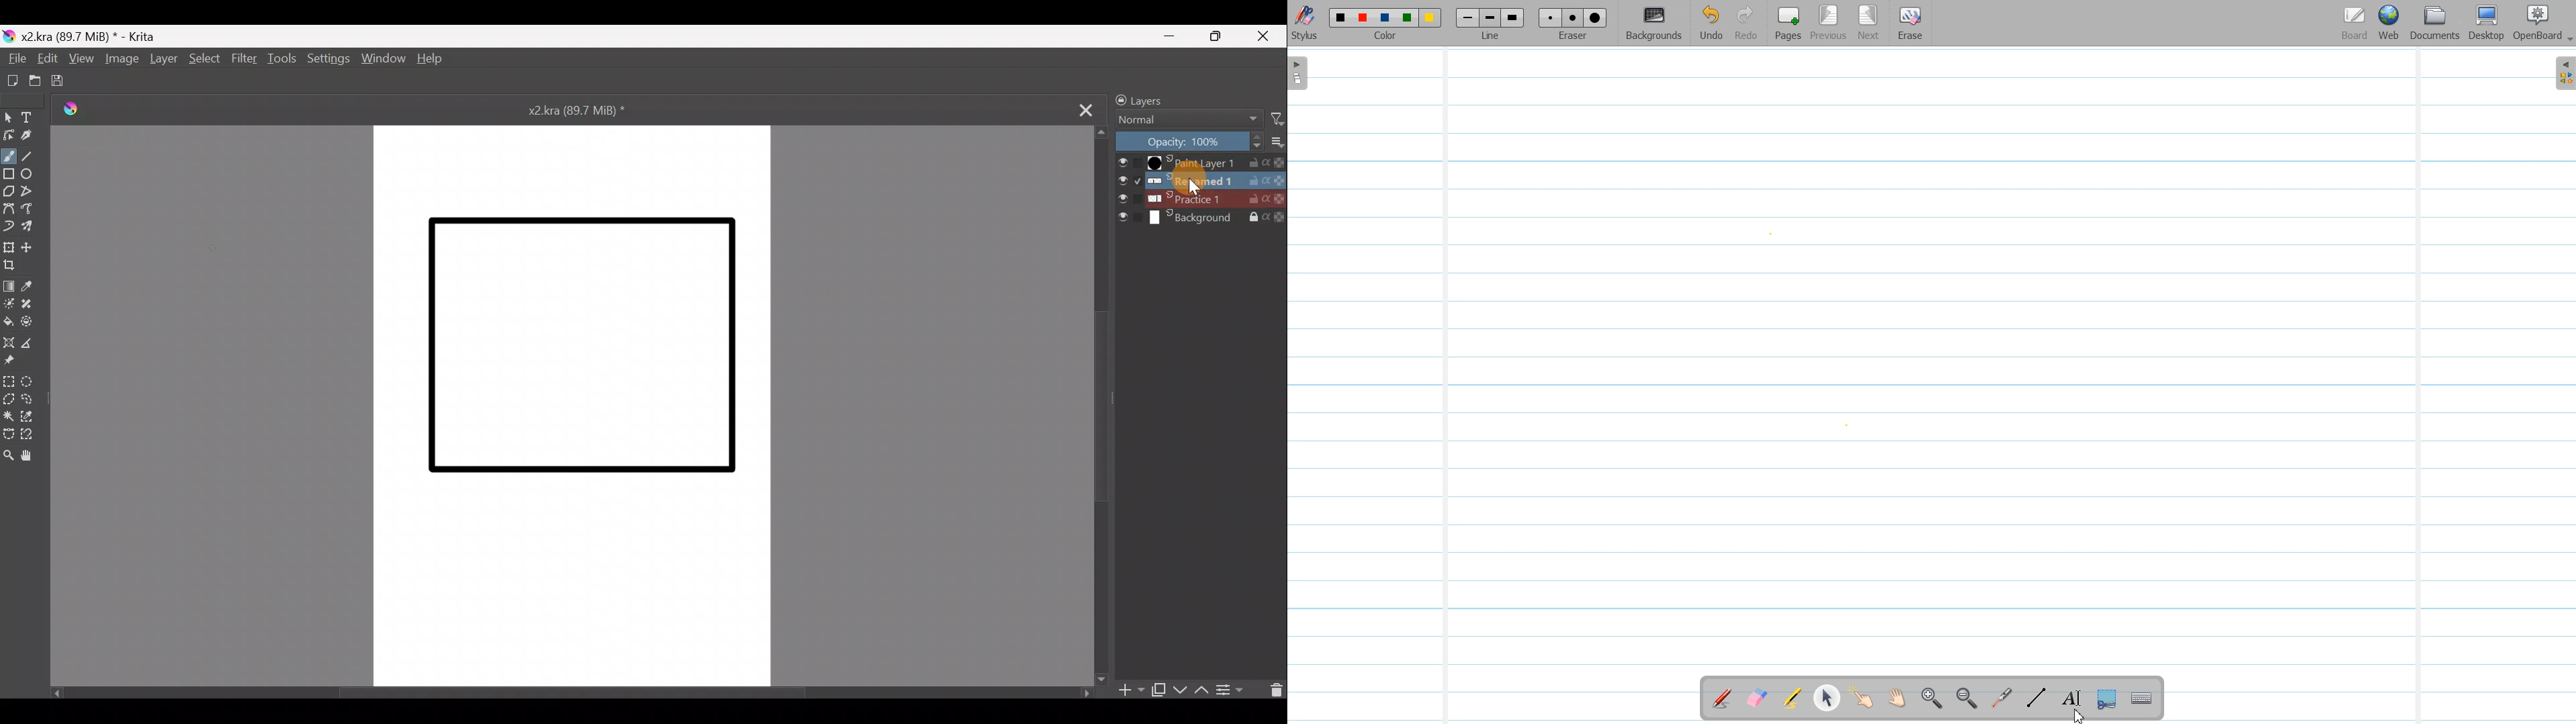  I want to click on Layer, so click(163, 59).